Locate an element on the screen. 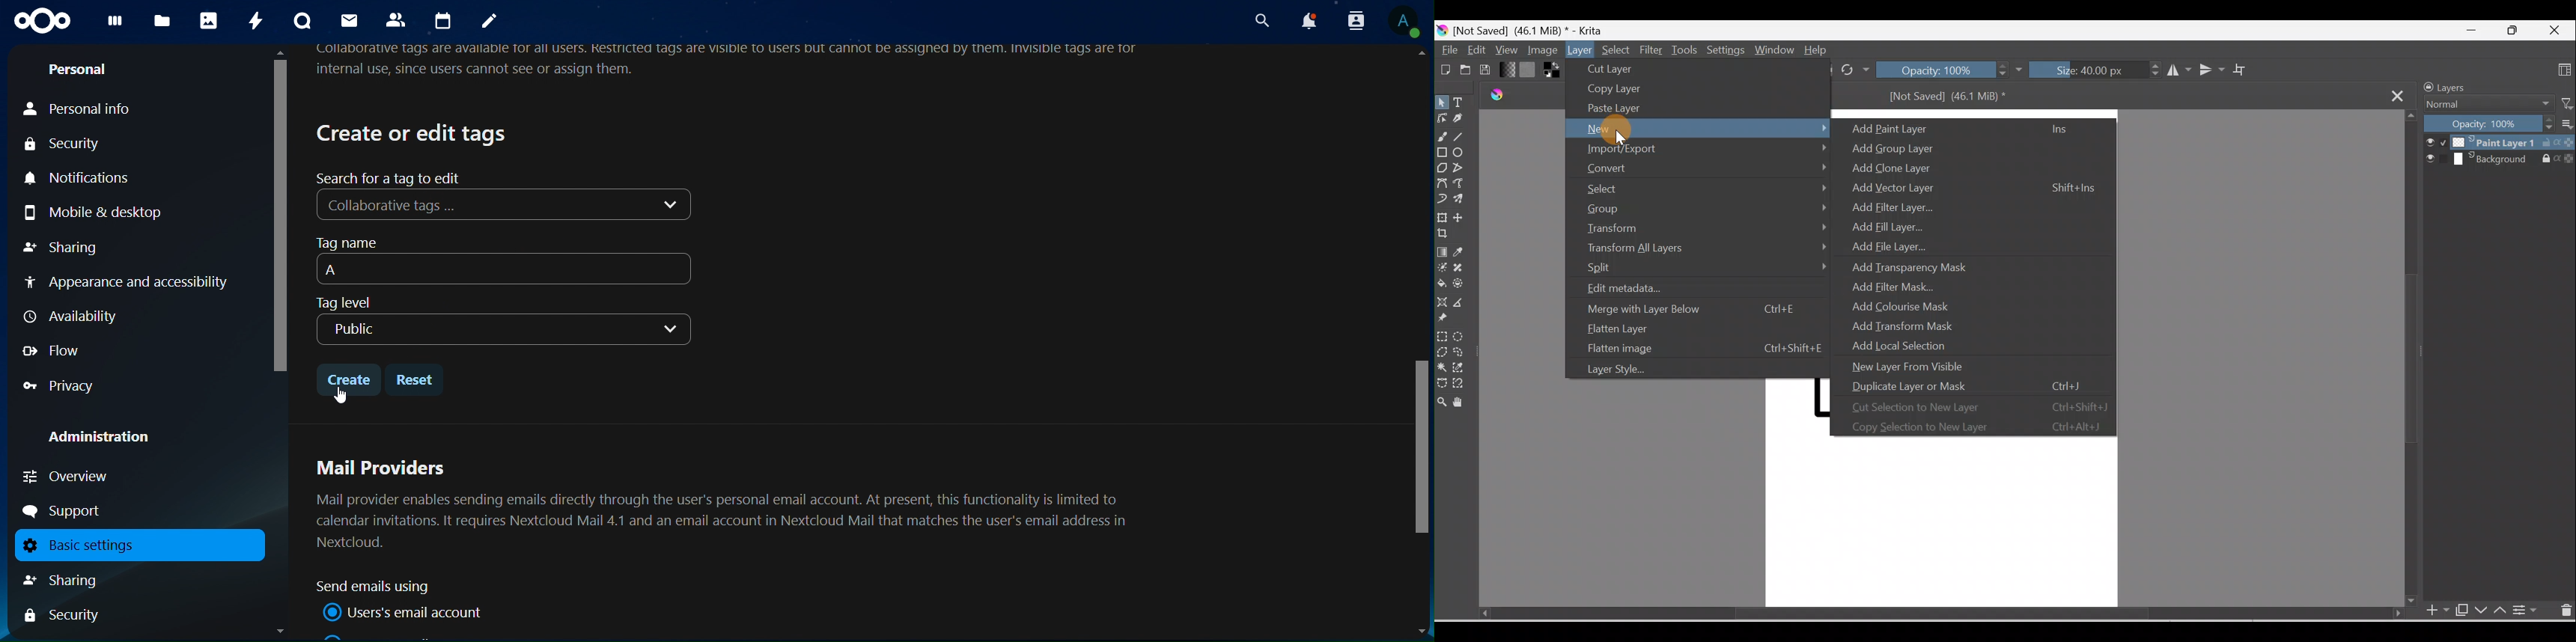 The height and width of the screenshot is (644, 2576). create is located at coordinates (348, 376).